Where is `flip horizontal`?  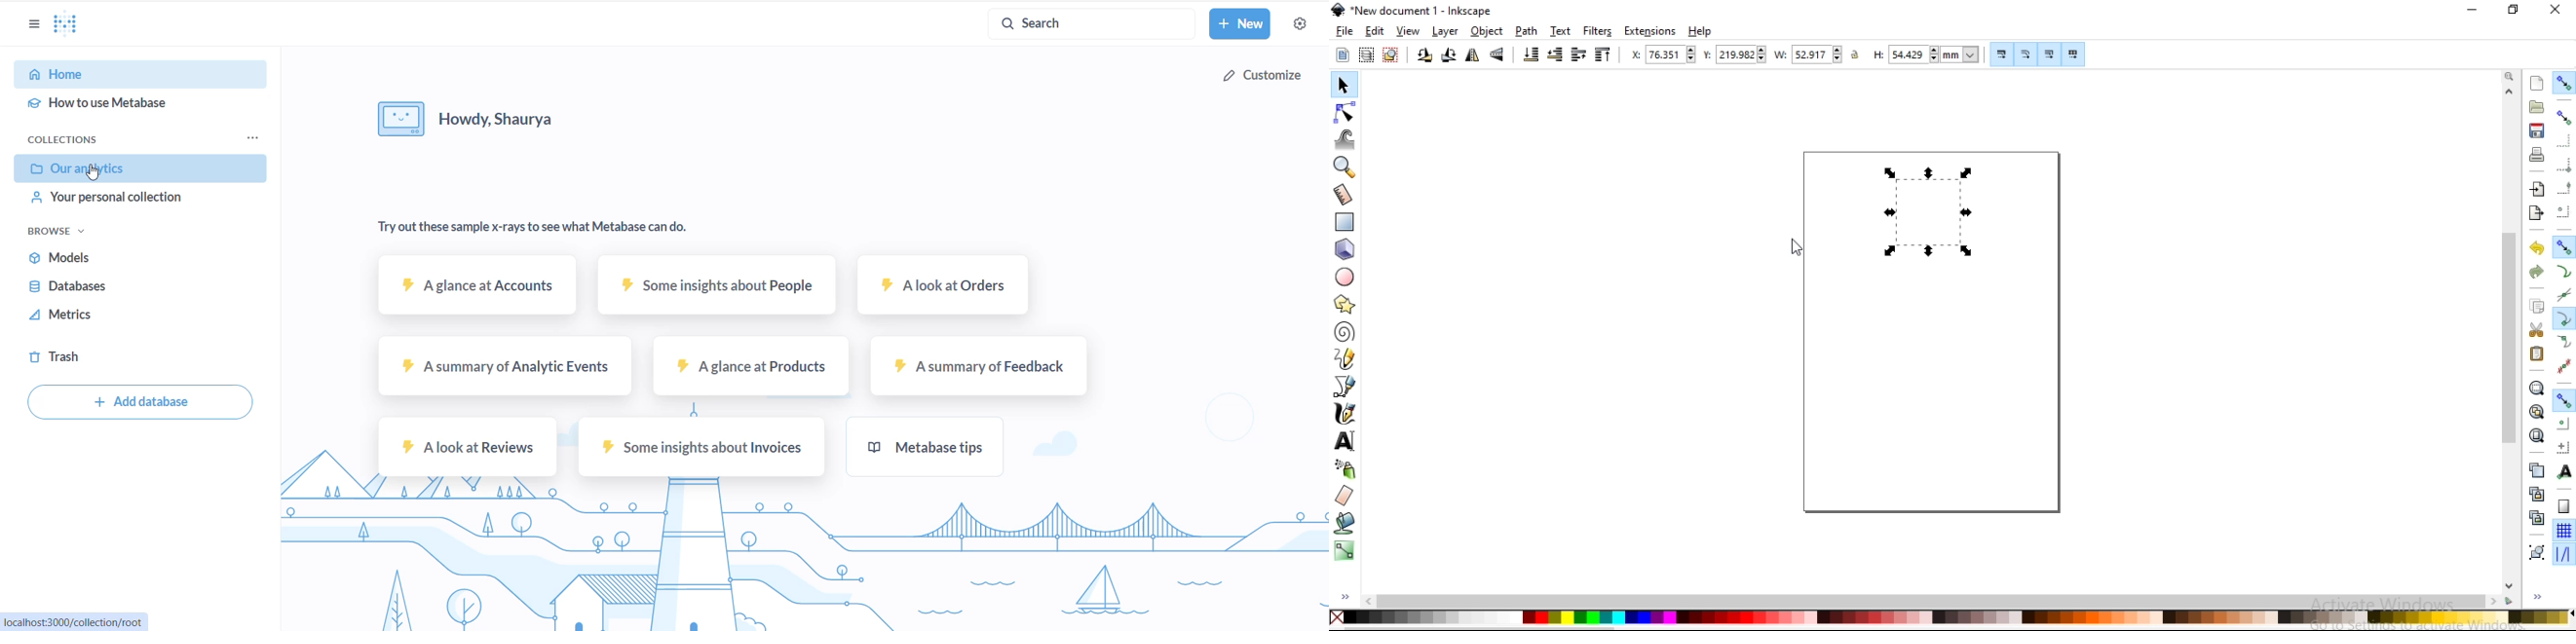
flip horizontal is located at coordinates (1472, 56).